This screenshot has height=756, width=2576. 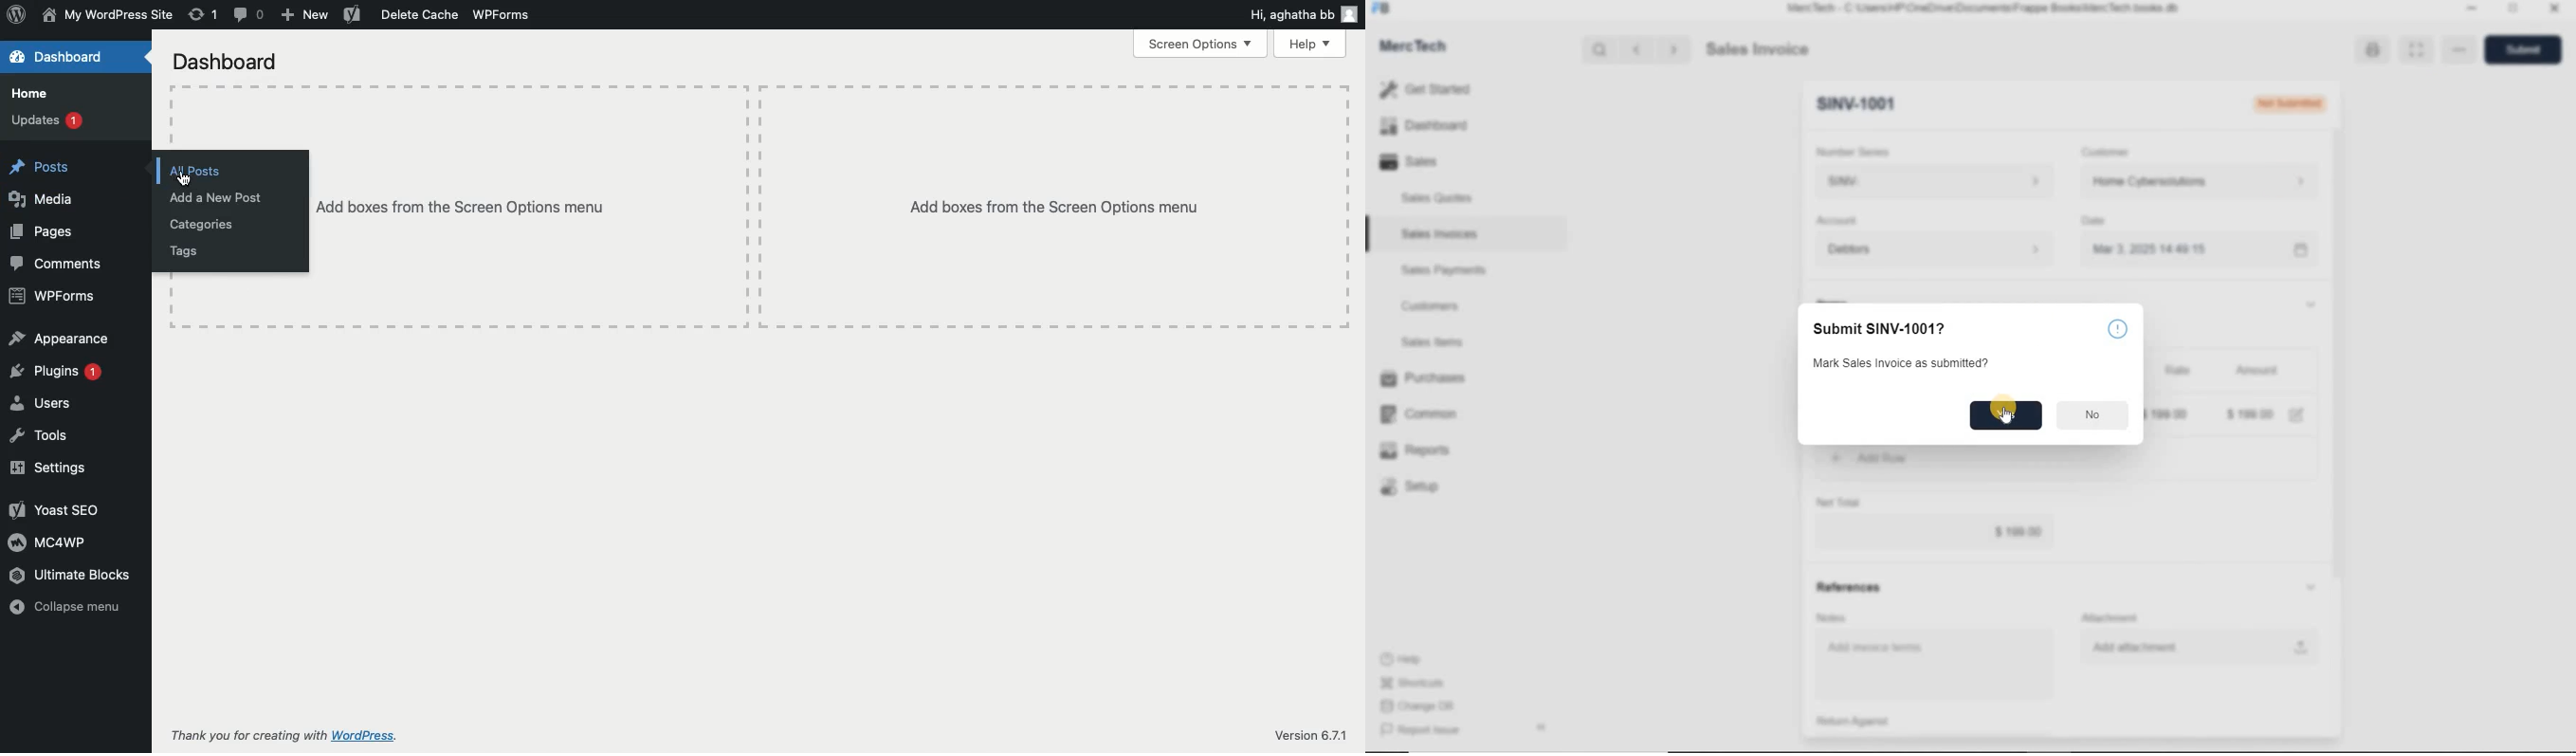 What do you see at coordinates (1440, 234) in the screenshot?
I see `Sales Invoices` at bounding box center [1440, 234].